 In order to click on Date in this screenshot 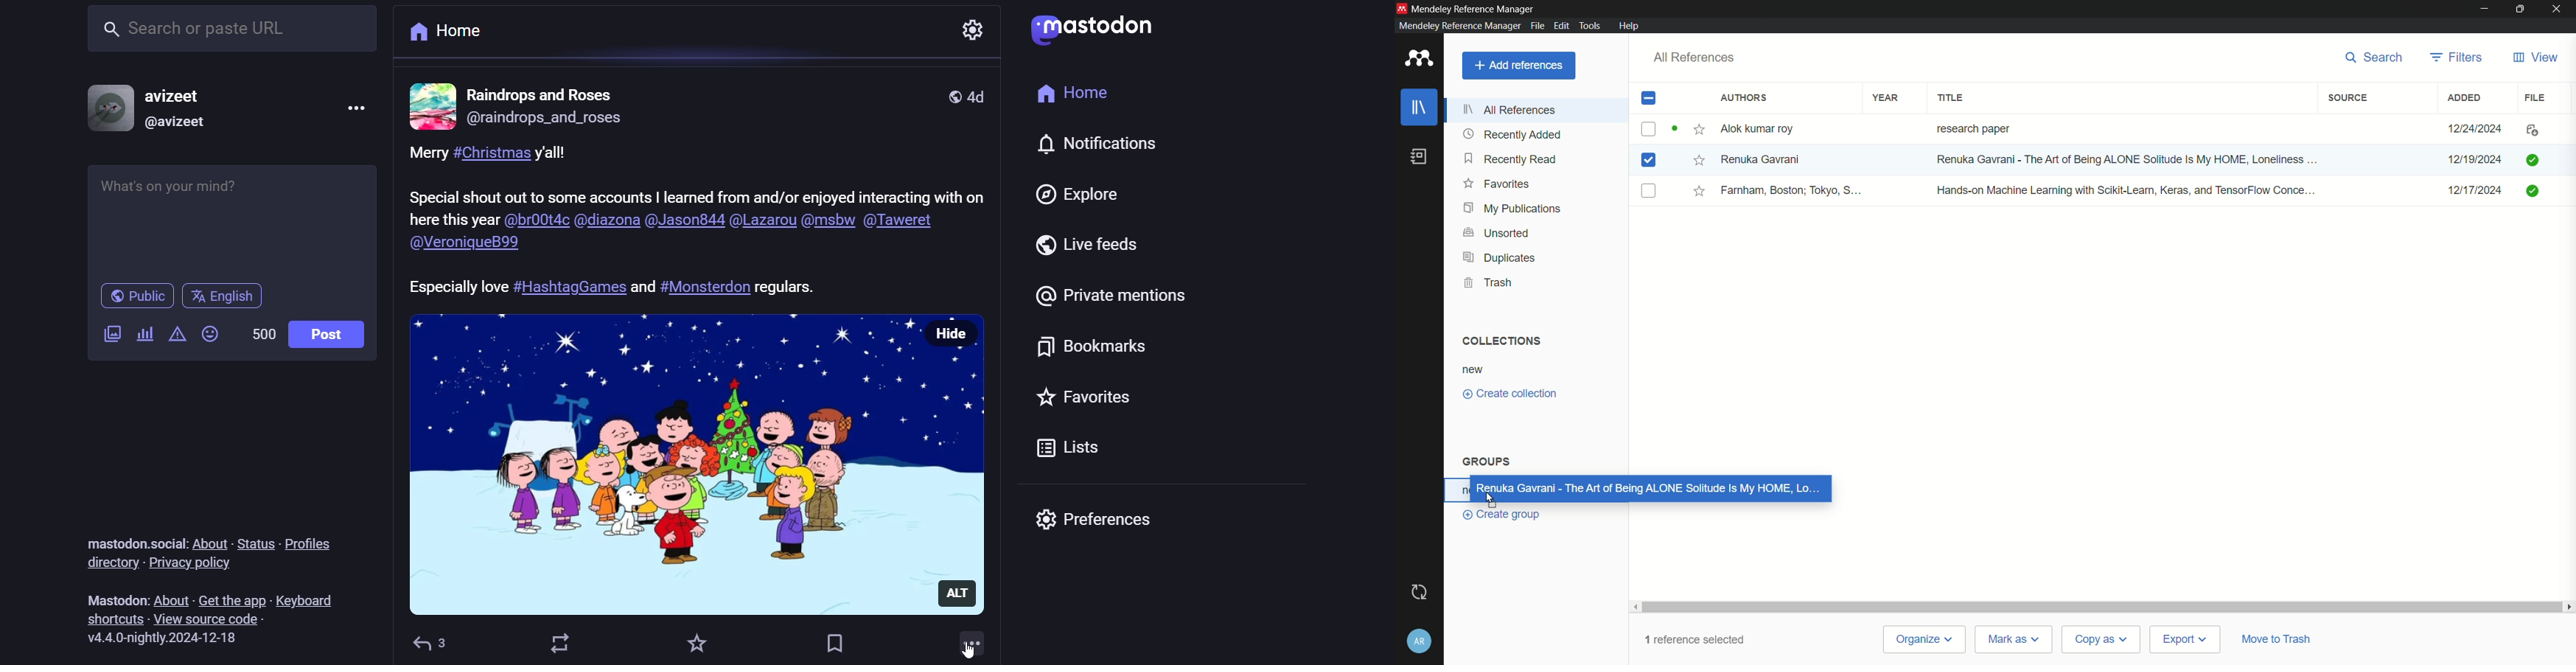, I will do `click(2477, 195)`.